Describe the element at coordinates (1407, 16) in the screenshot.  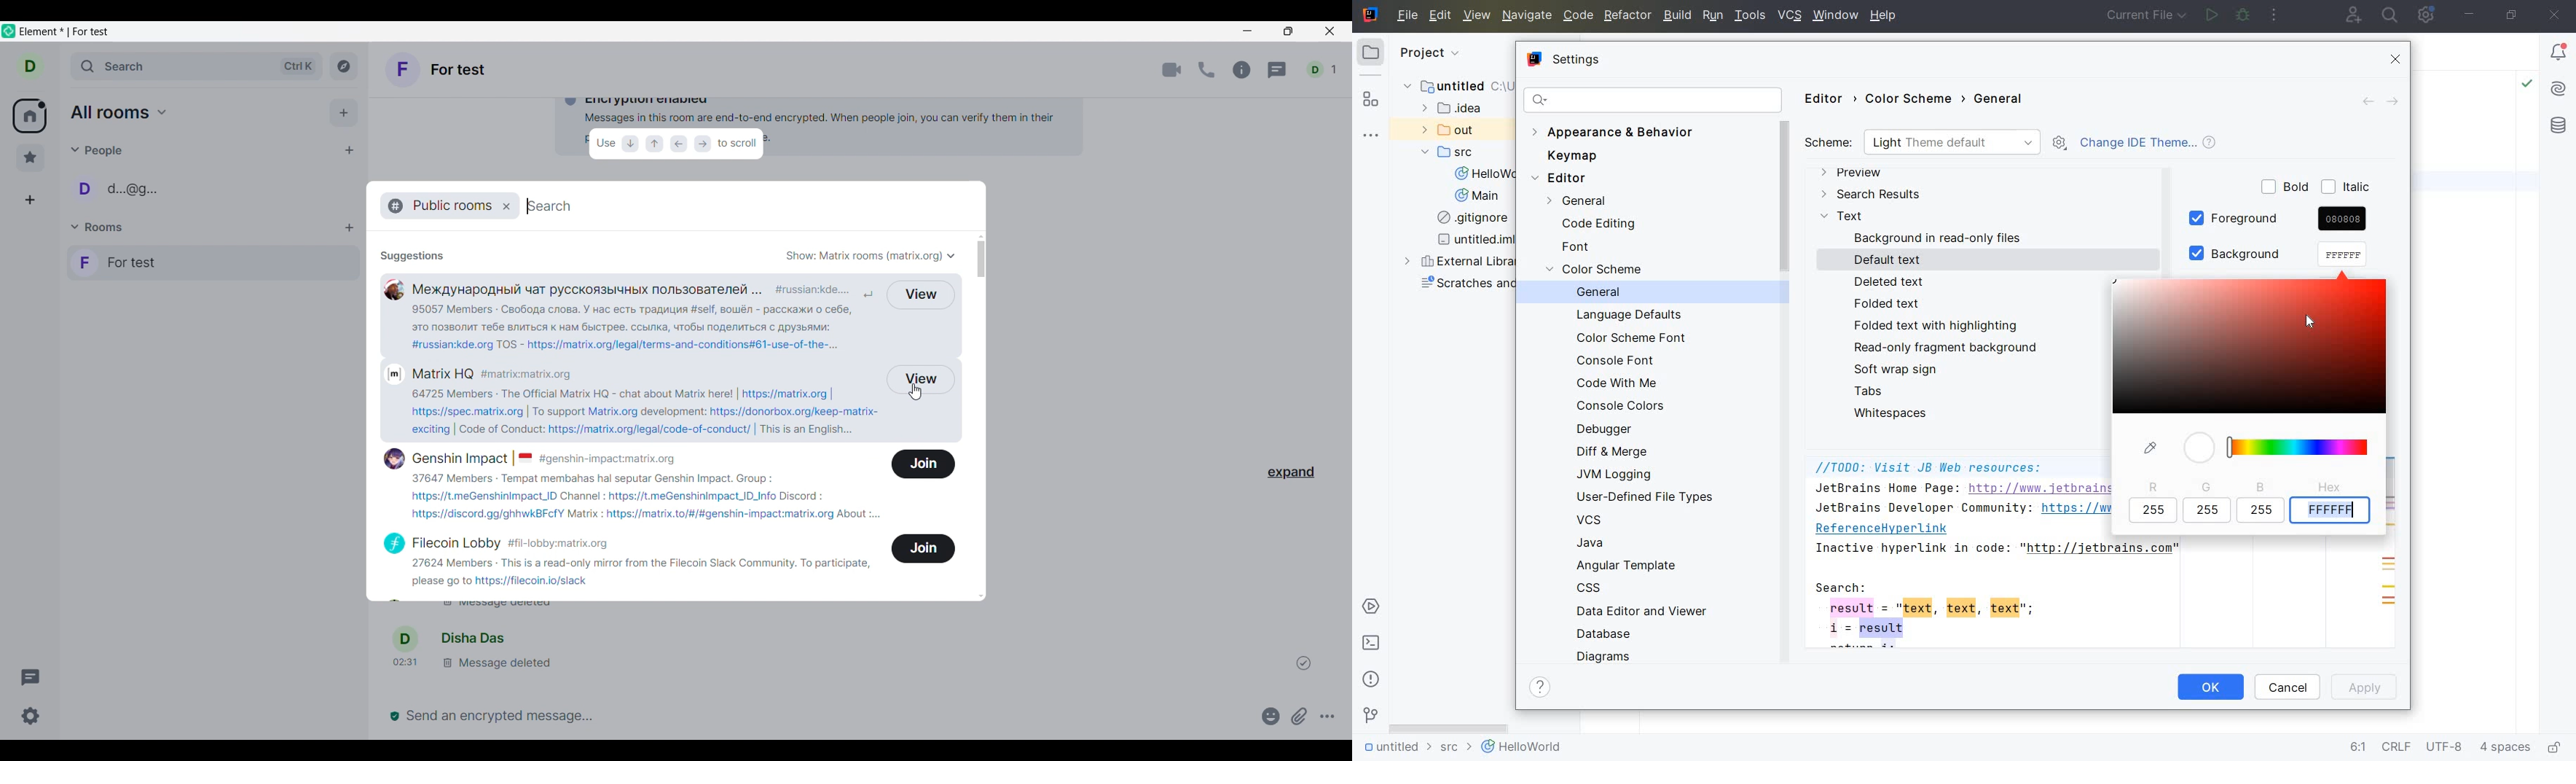
I see `file` at that location.